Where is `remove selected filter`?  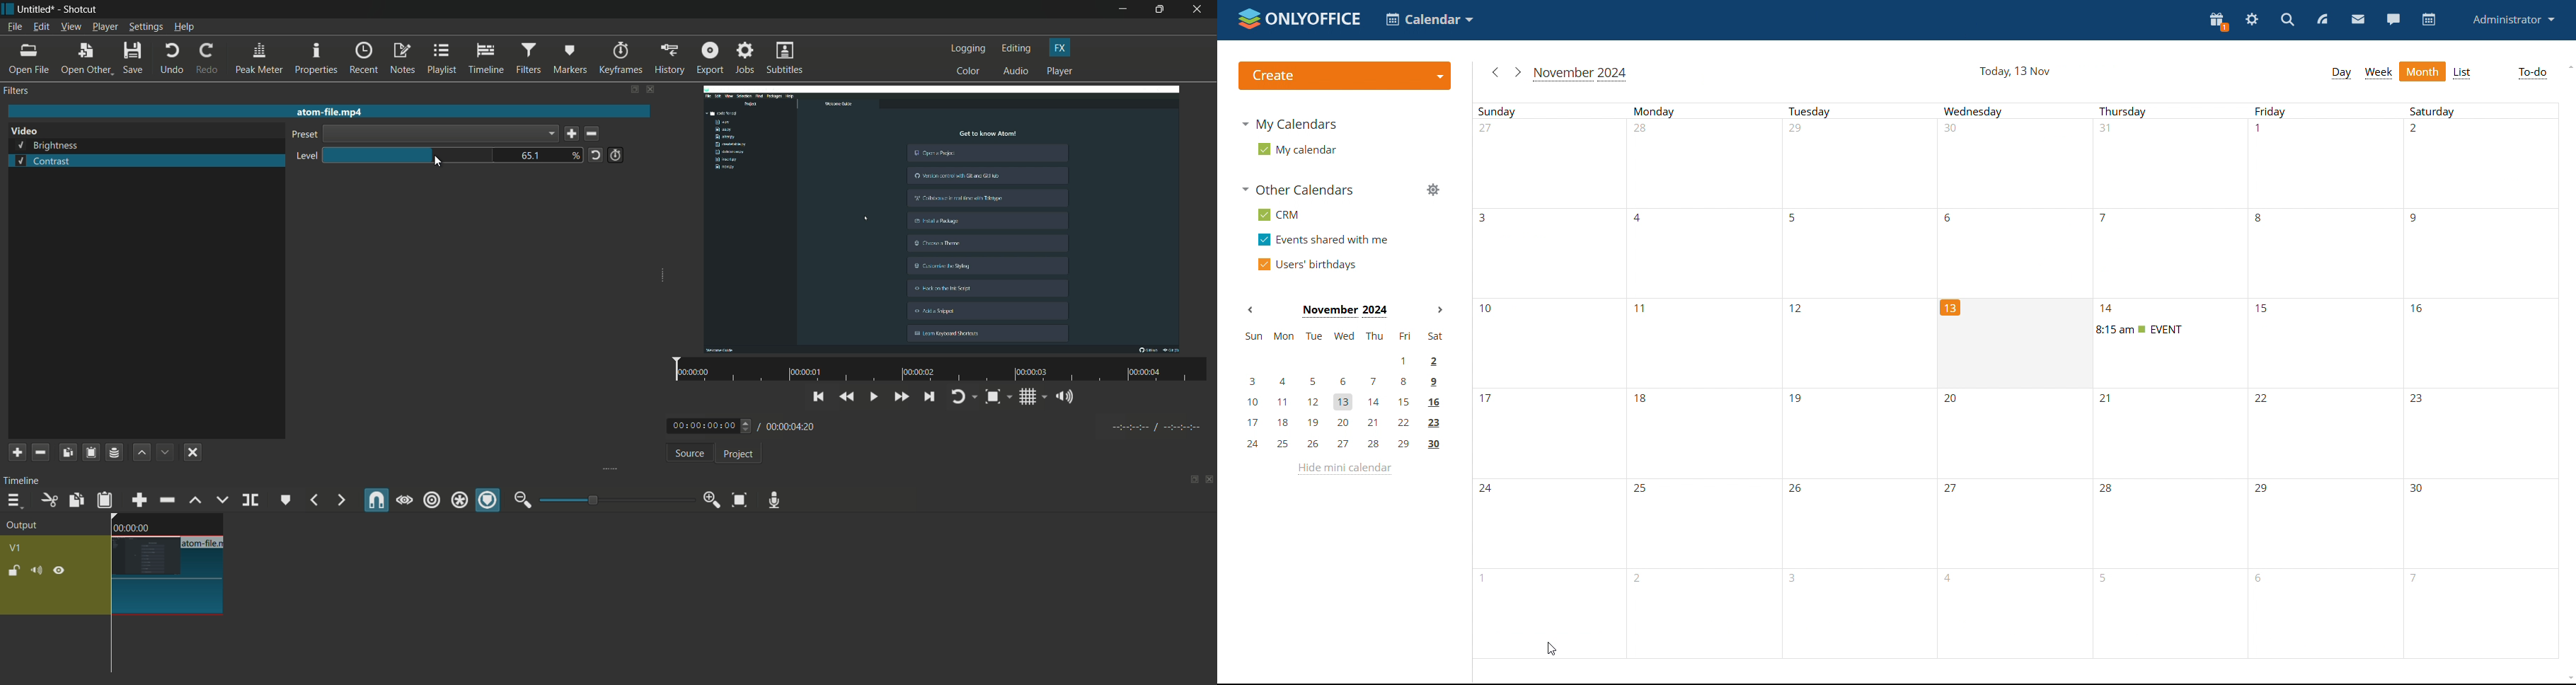 remove selected filter is located at coordinates (41, 452).